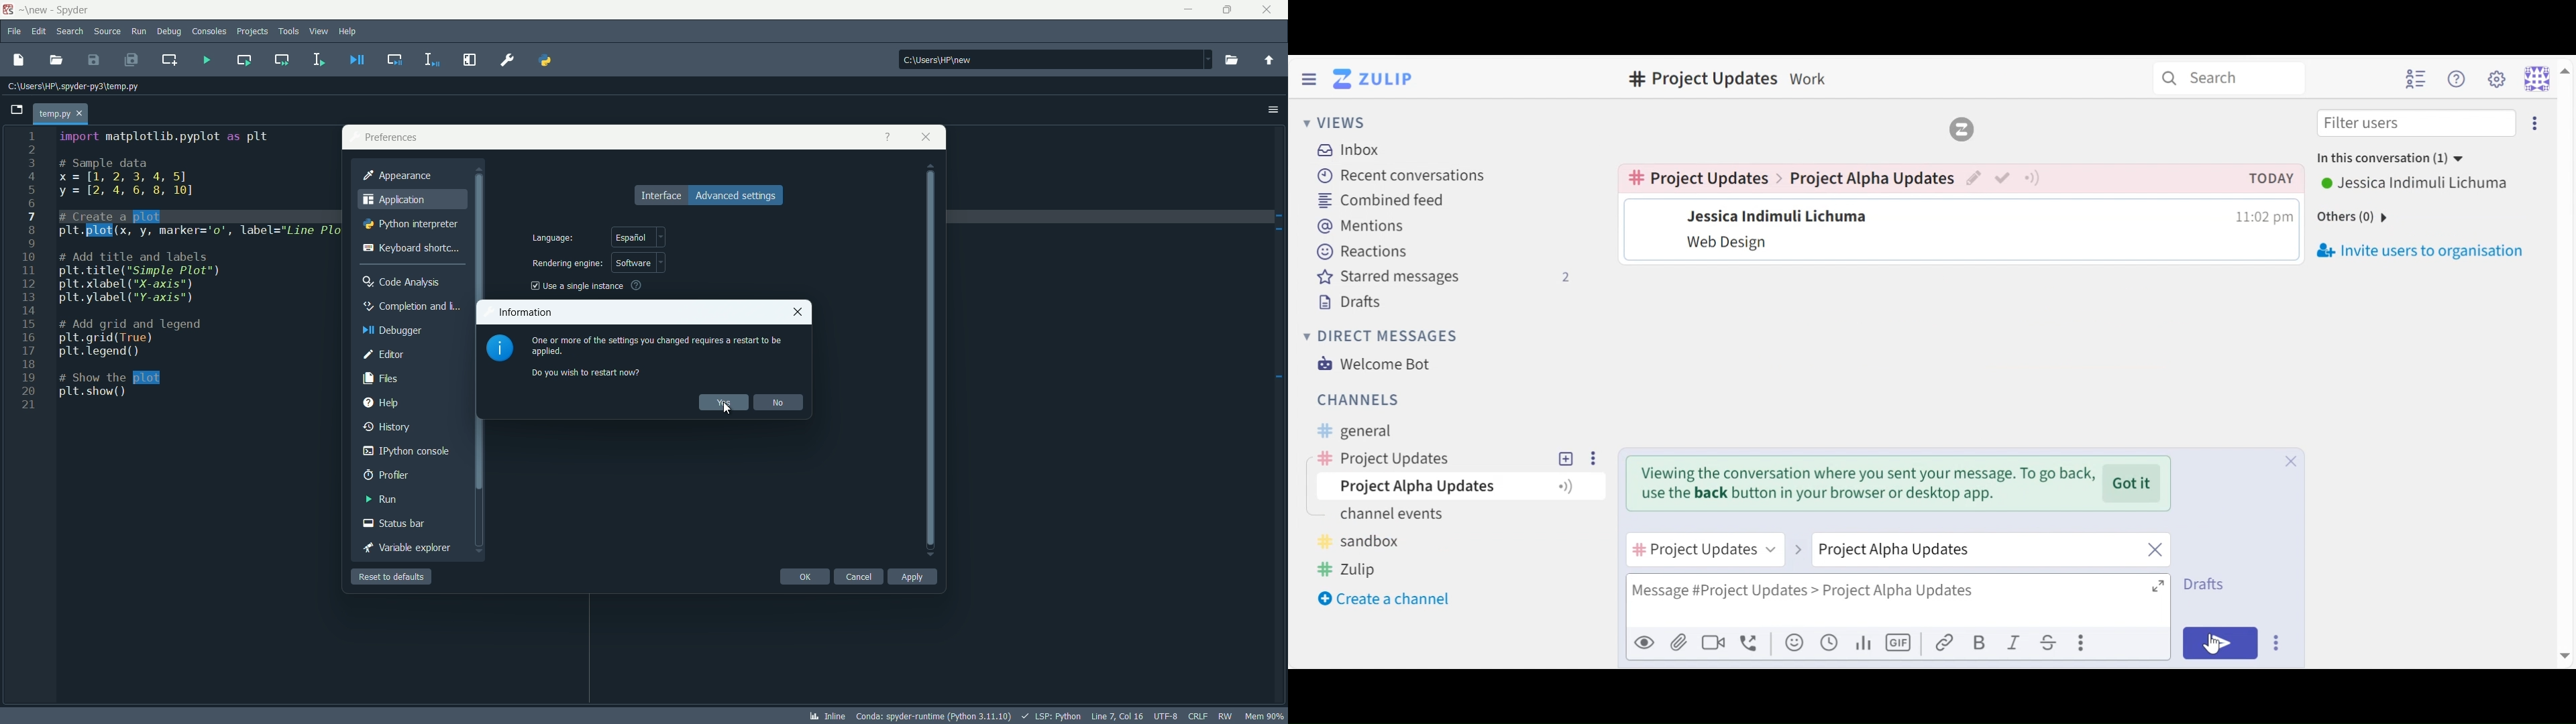  What do you see at coordinates (1829, 642) in the screenshot?
I see `Add global time` at bounding box center [1829, 642].